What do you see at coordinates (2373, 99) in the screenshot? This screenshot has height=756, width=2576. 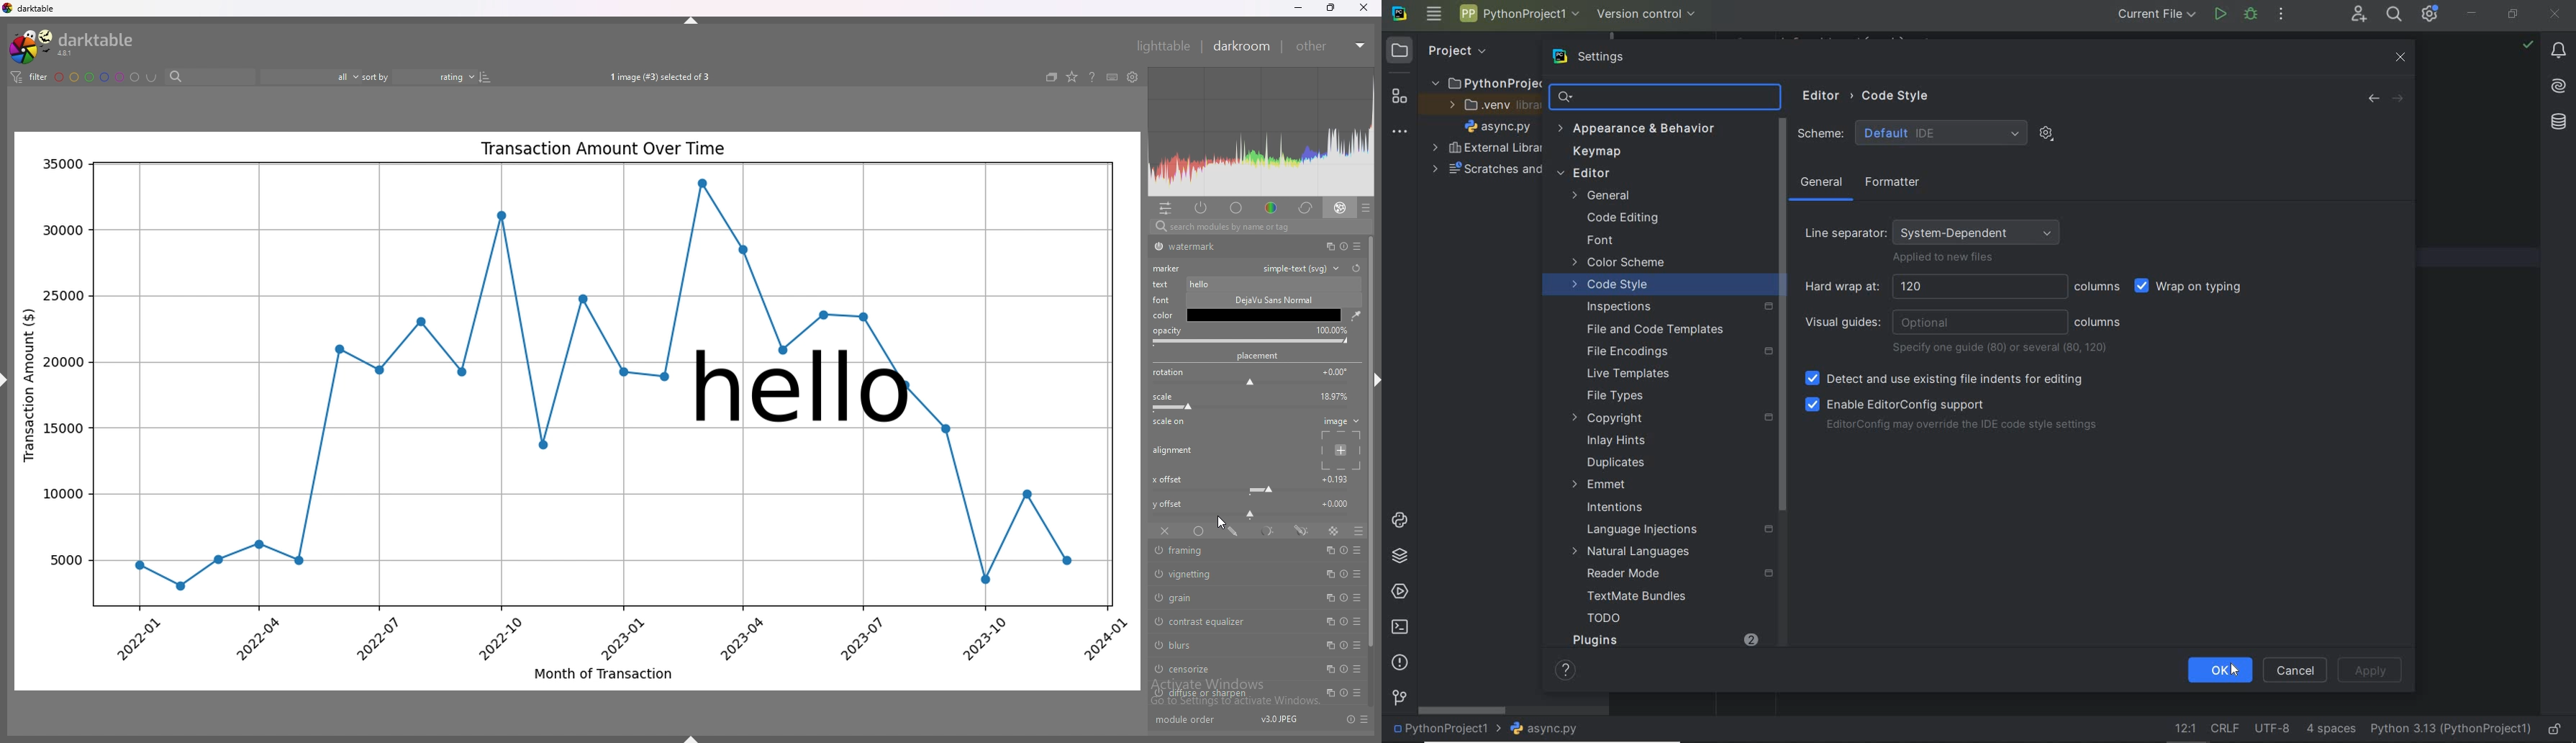 I see `back` at bounding box center [2373, 99].